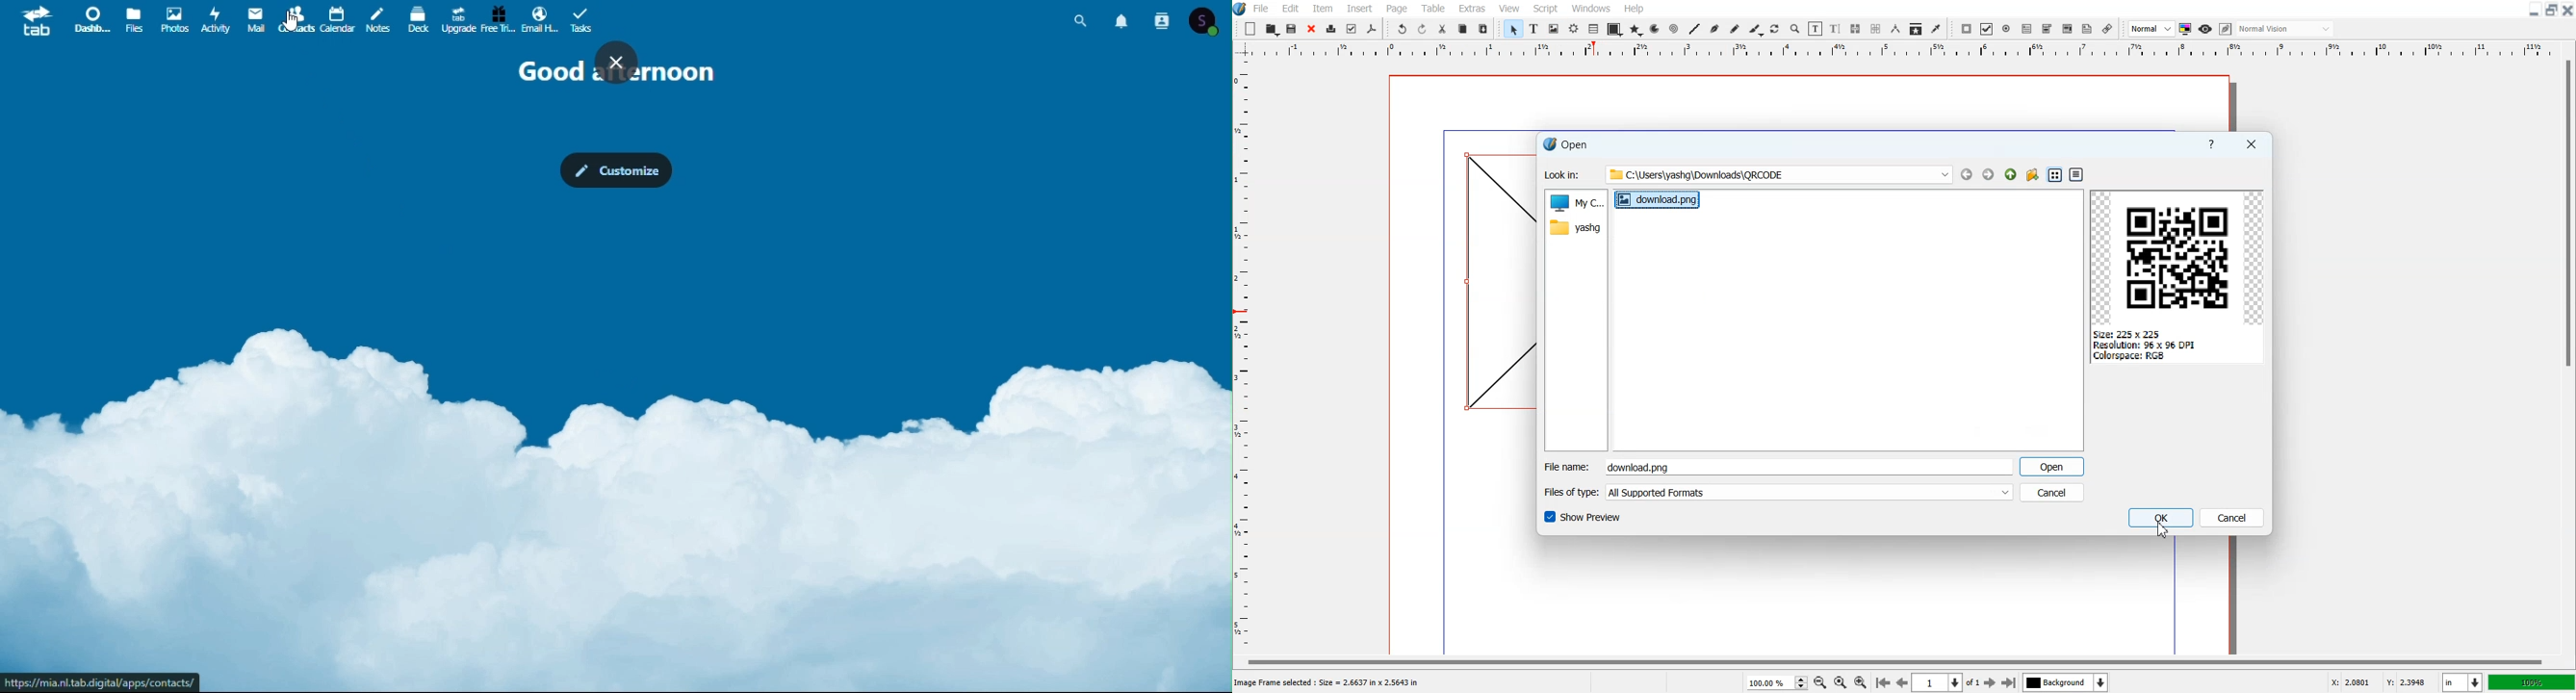 The image size is (2576, 700). Describe the element at coordinates (336, 21) in the screenshot. I see `Calendar` at that location.